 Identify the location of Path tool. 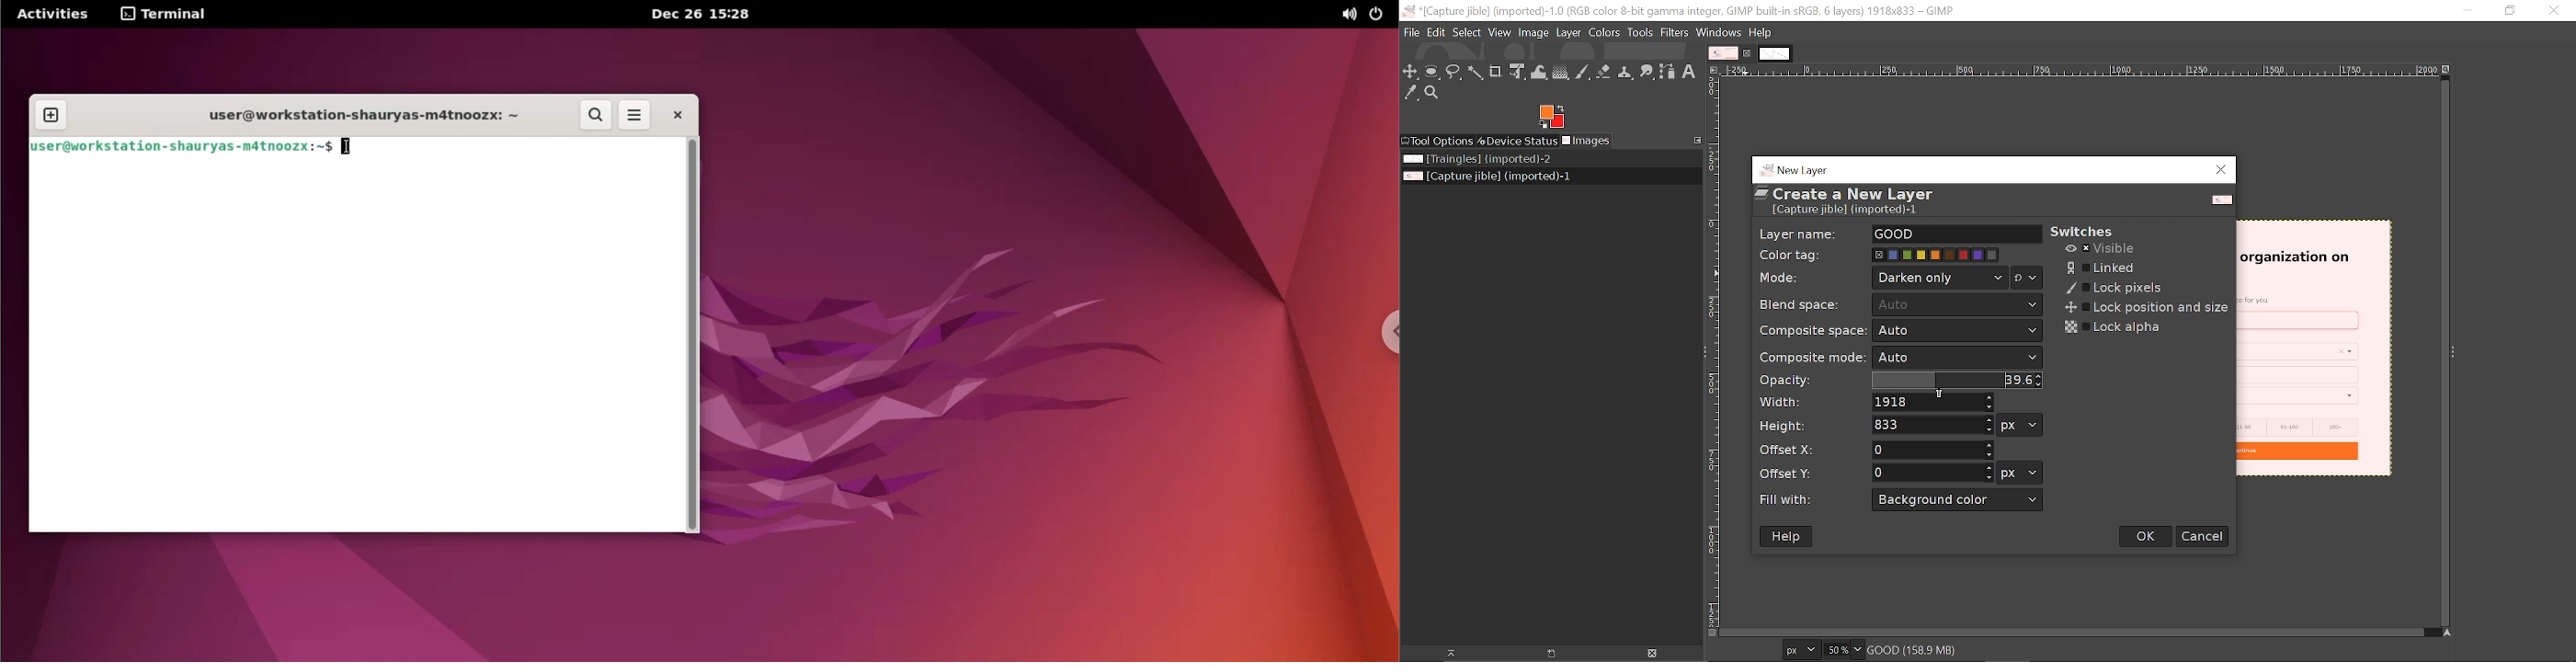
(1668, 72).